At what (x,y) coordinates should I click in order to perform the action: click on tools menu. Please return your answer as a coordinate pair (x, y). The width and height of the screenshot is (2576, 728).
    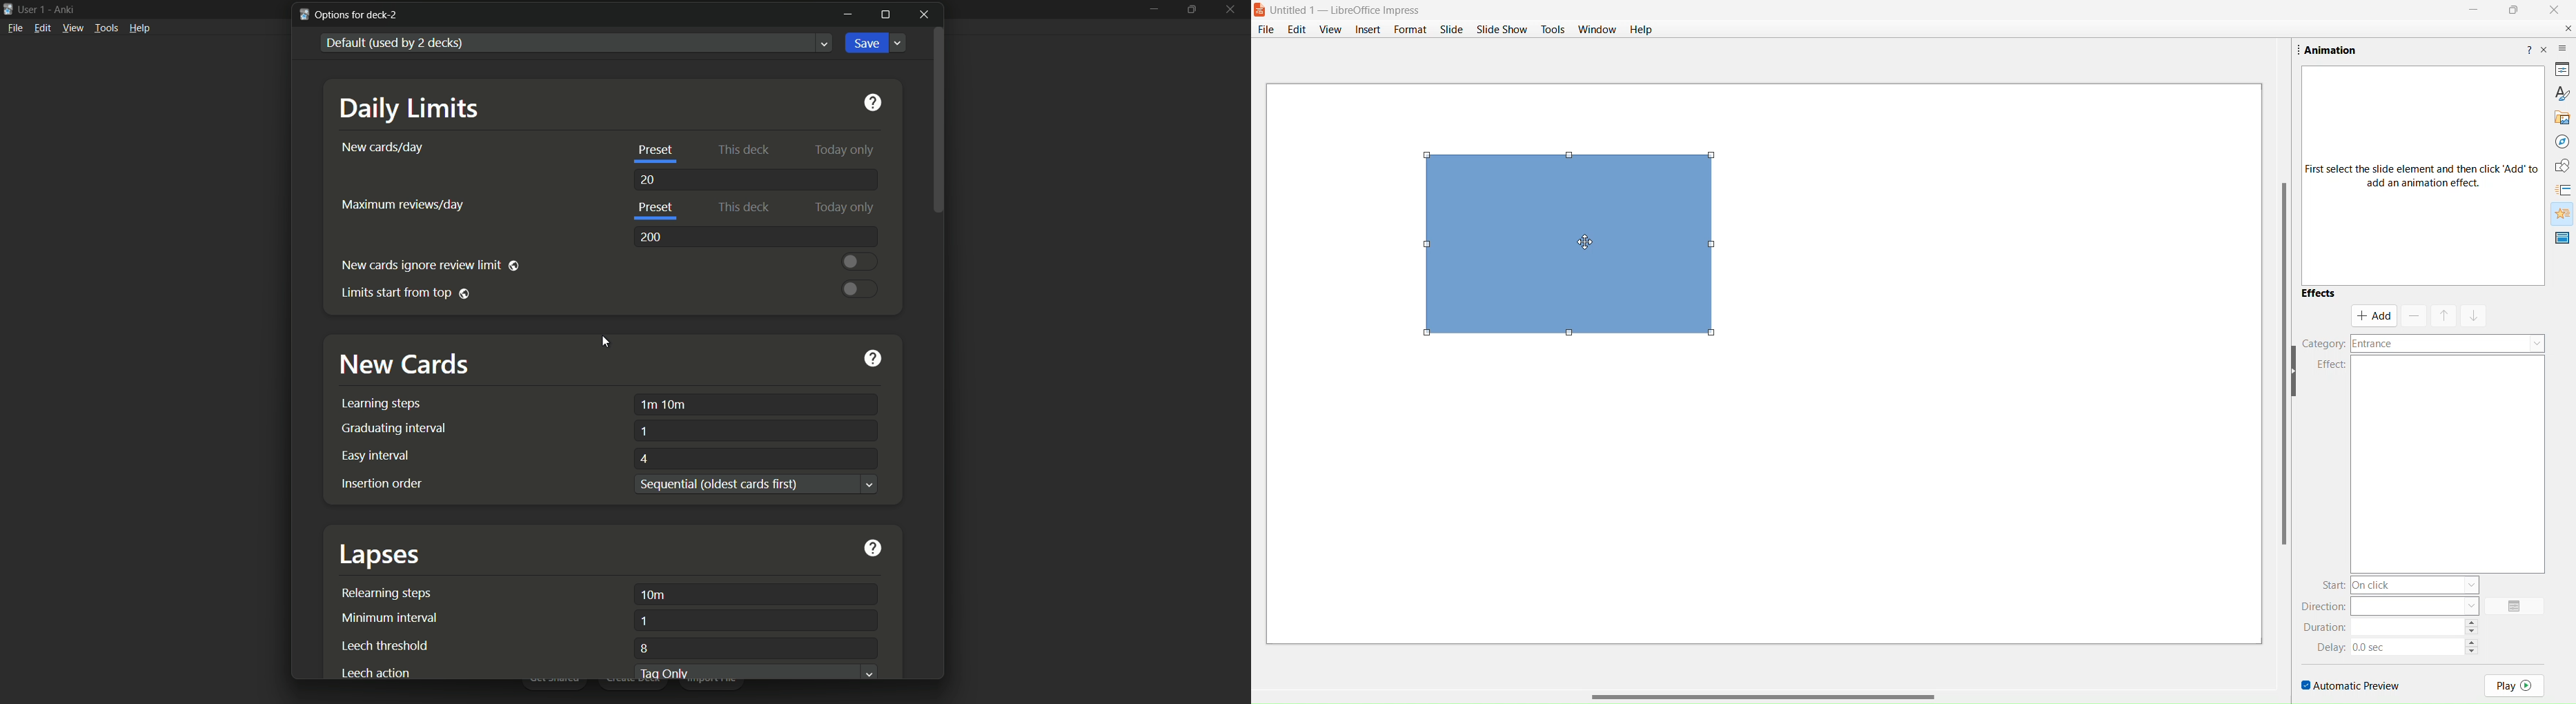
    Looking at the image, I should click on (107, 28).